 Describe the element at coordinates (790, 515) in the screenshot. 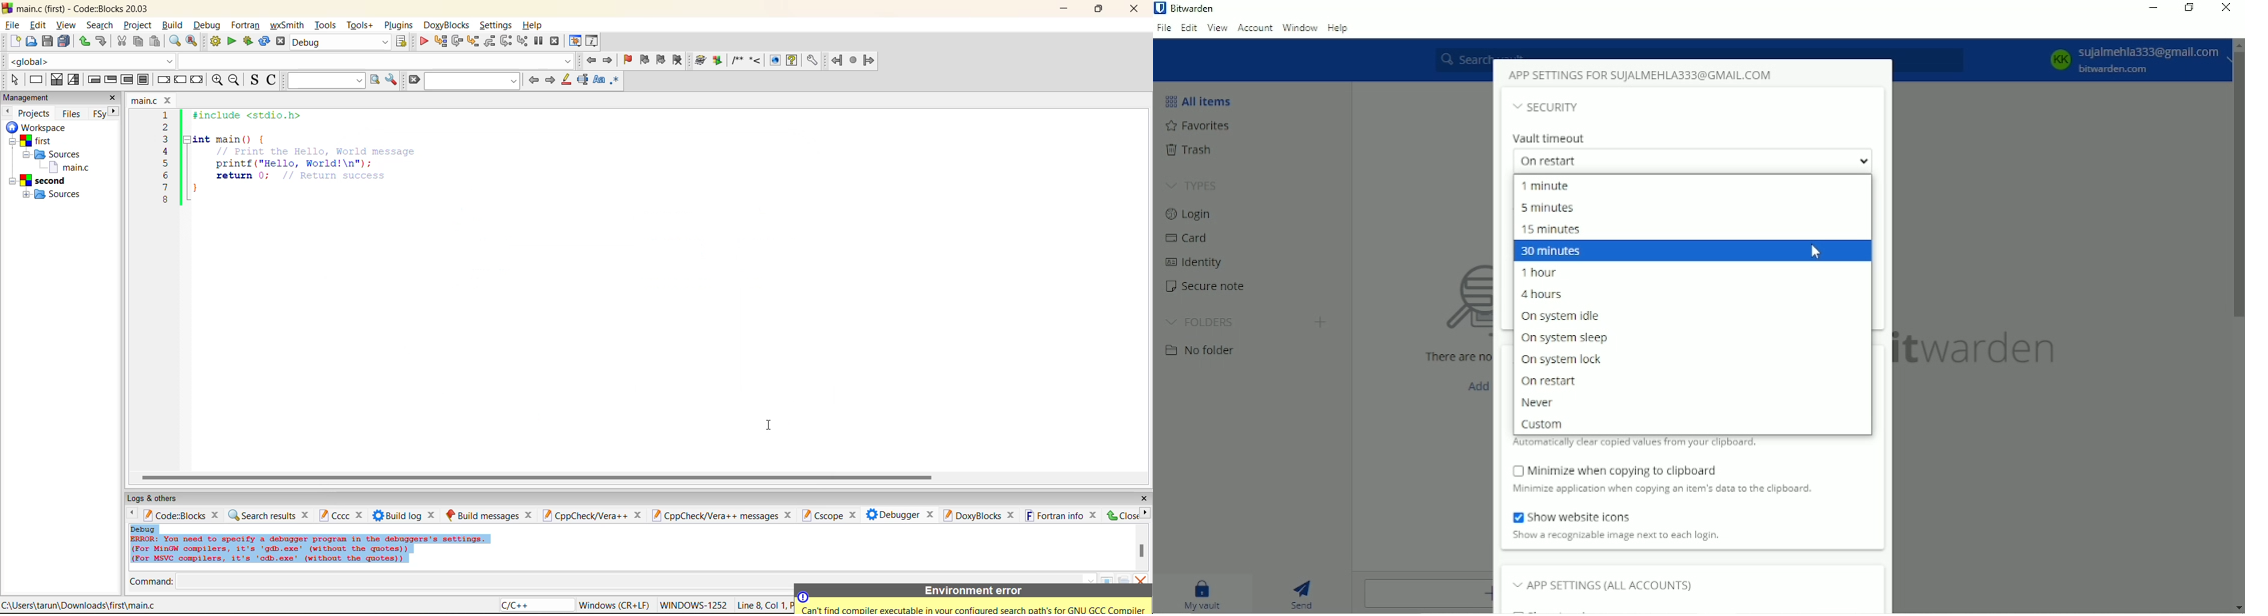

I see `close` at that location.